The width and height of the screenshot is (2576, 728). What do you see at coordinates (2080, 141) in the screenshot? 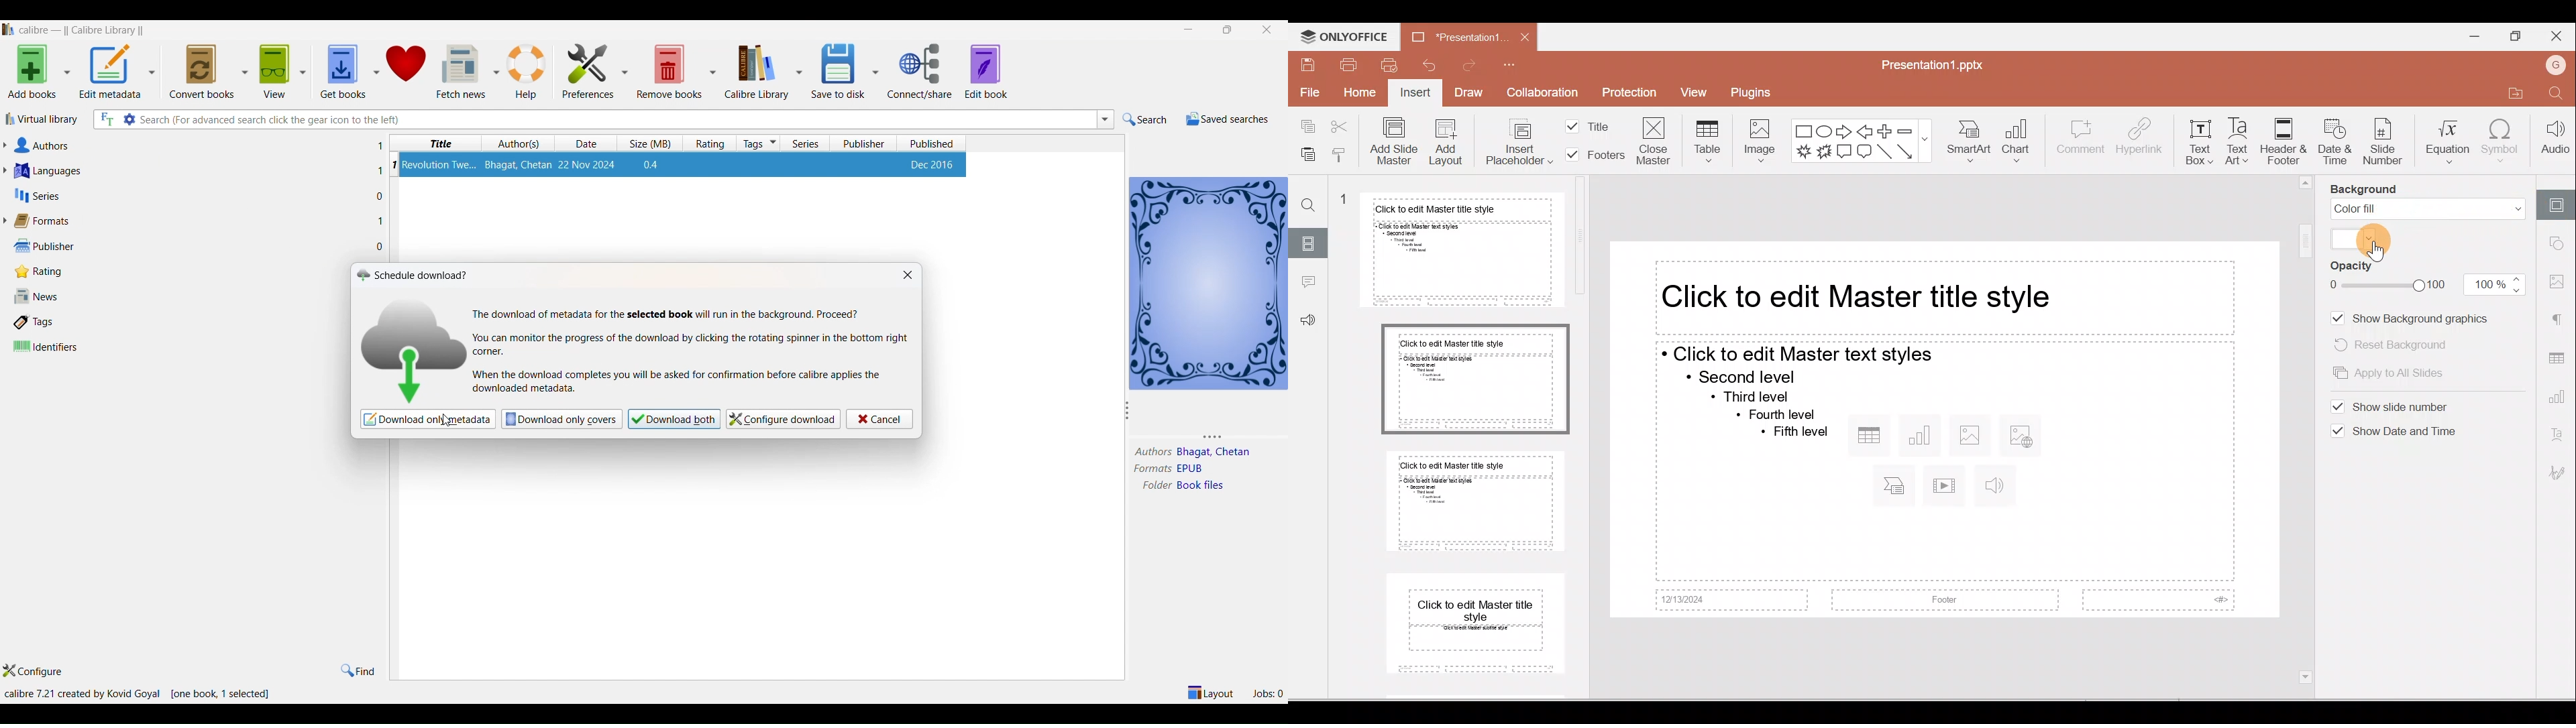
I see `Comment` at bounding box center [2080, 141].